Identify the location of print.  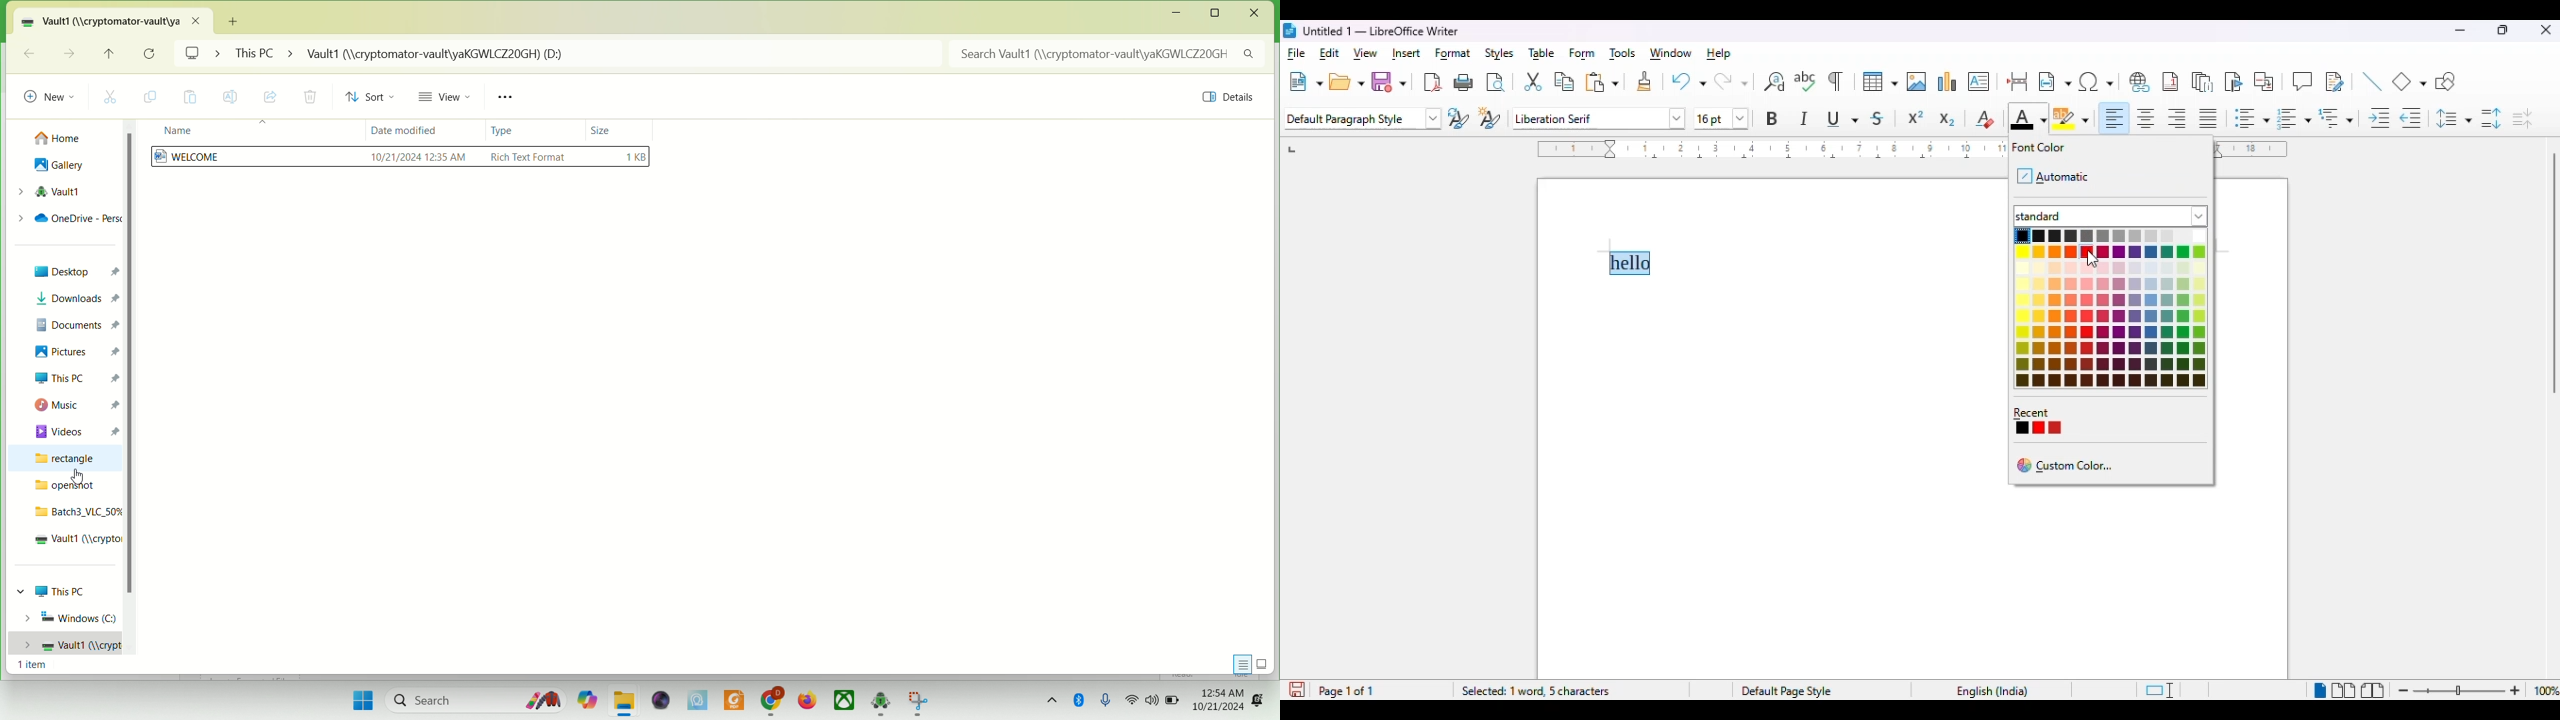
(1463, 83).